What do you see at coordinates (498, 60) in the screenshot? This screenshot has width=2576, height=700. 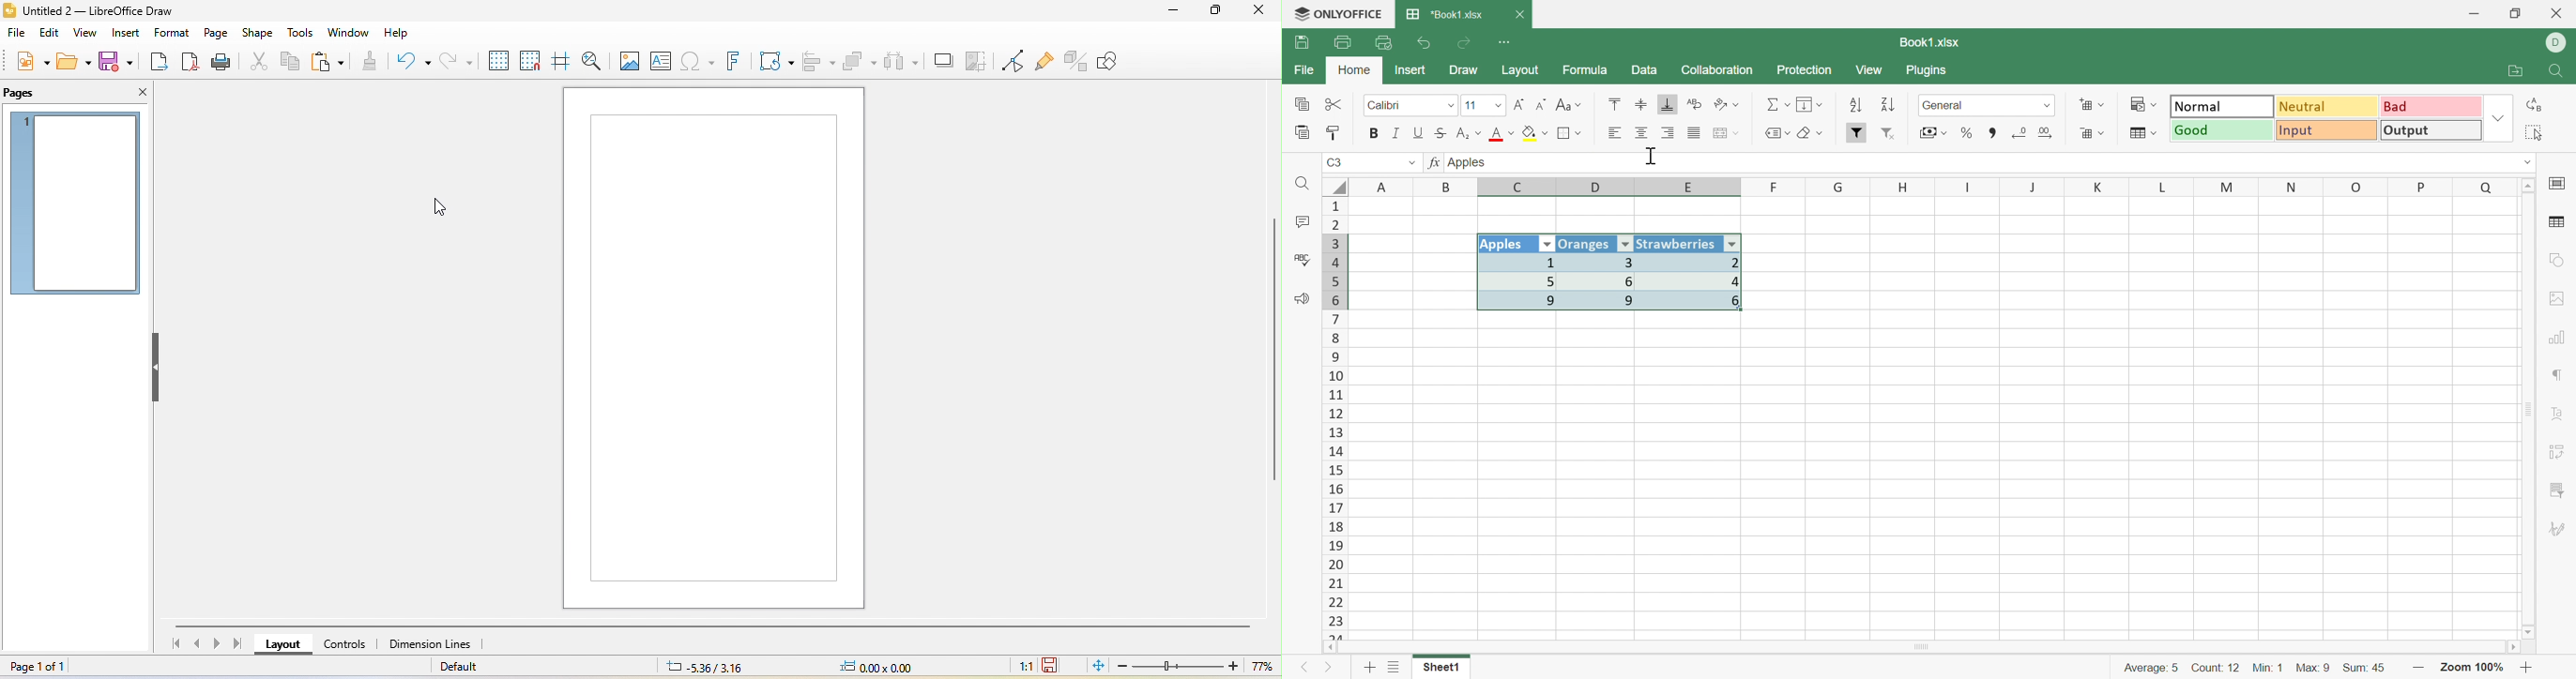 I see `display to grid` at bounding box center [498, 60].